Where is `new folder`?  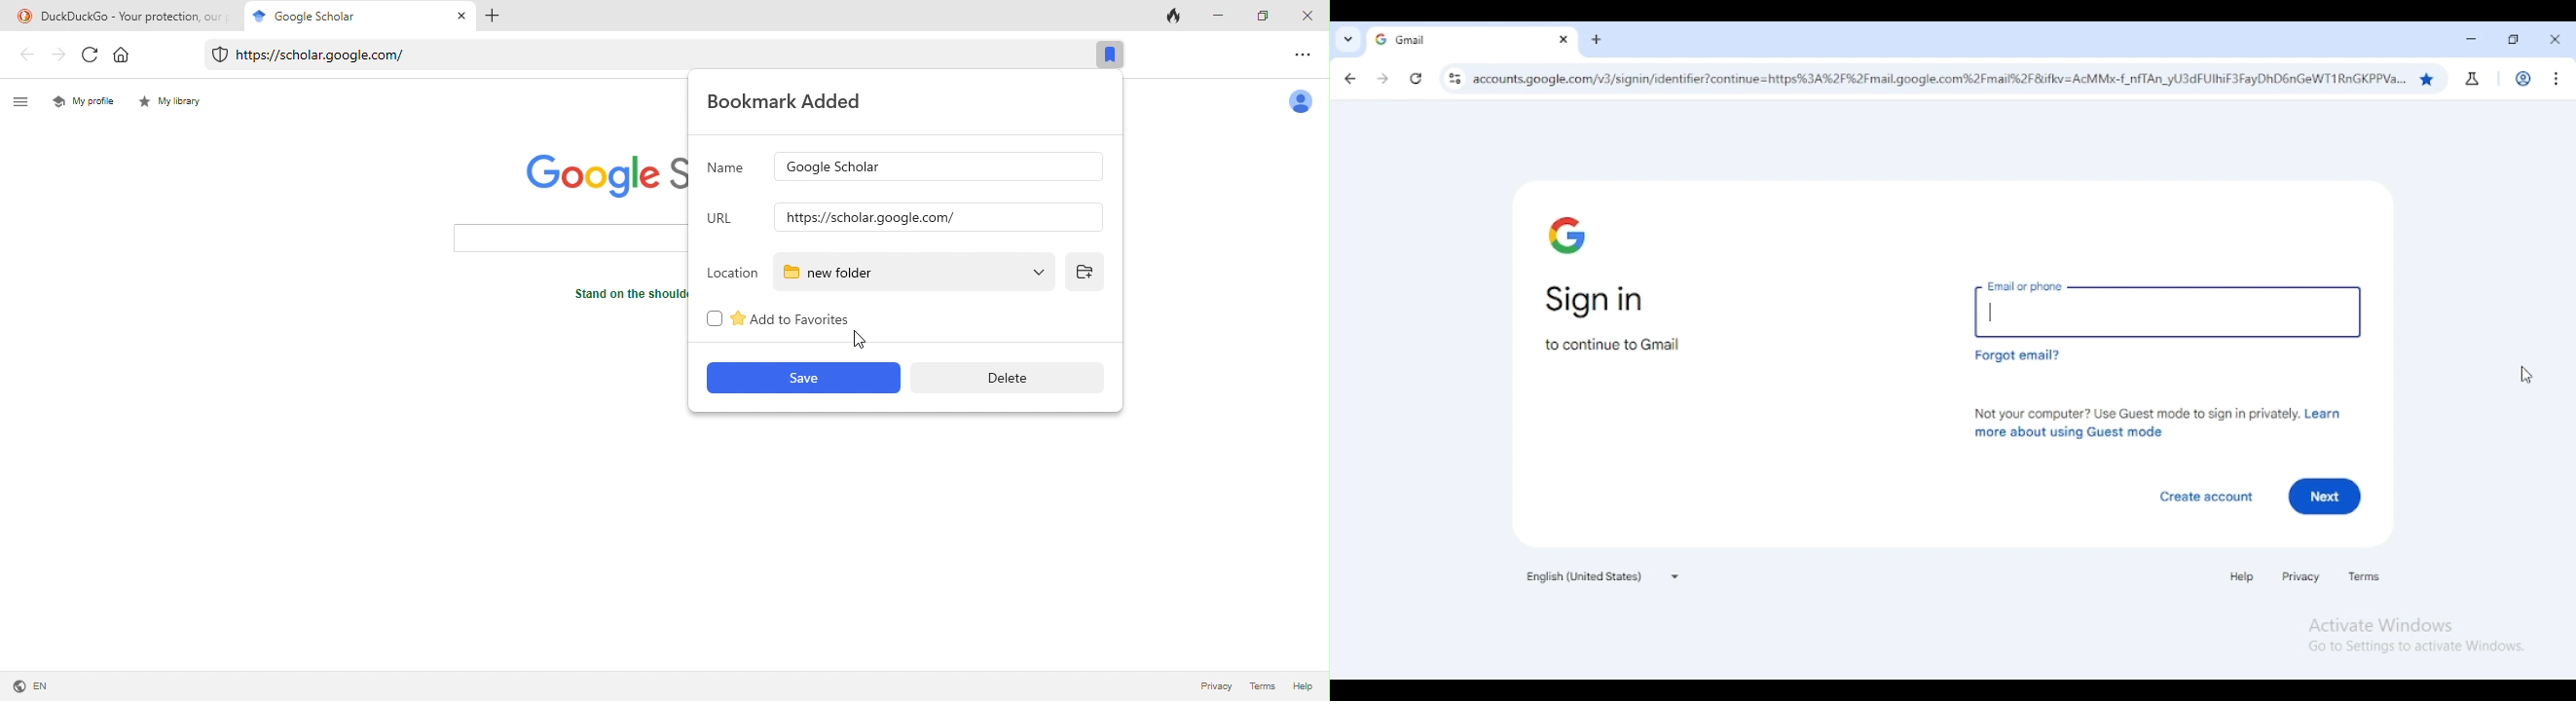
new folder is located at coordinates (914, 272).